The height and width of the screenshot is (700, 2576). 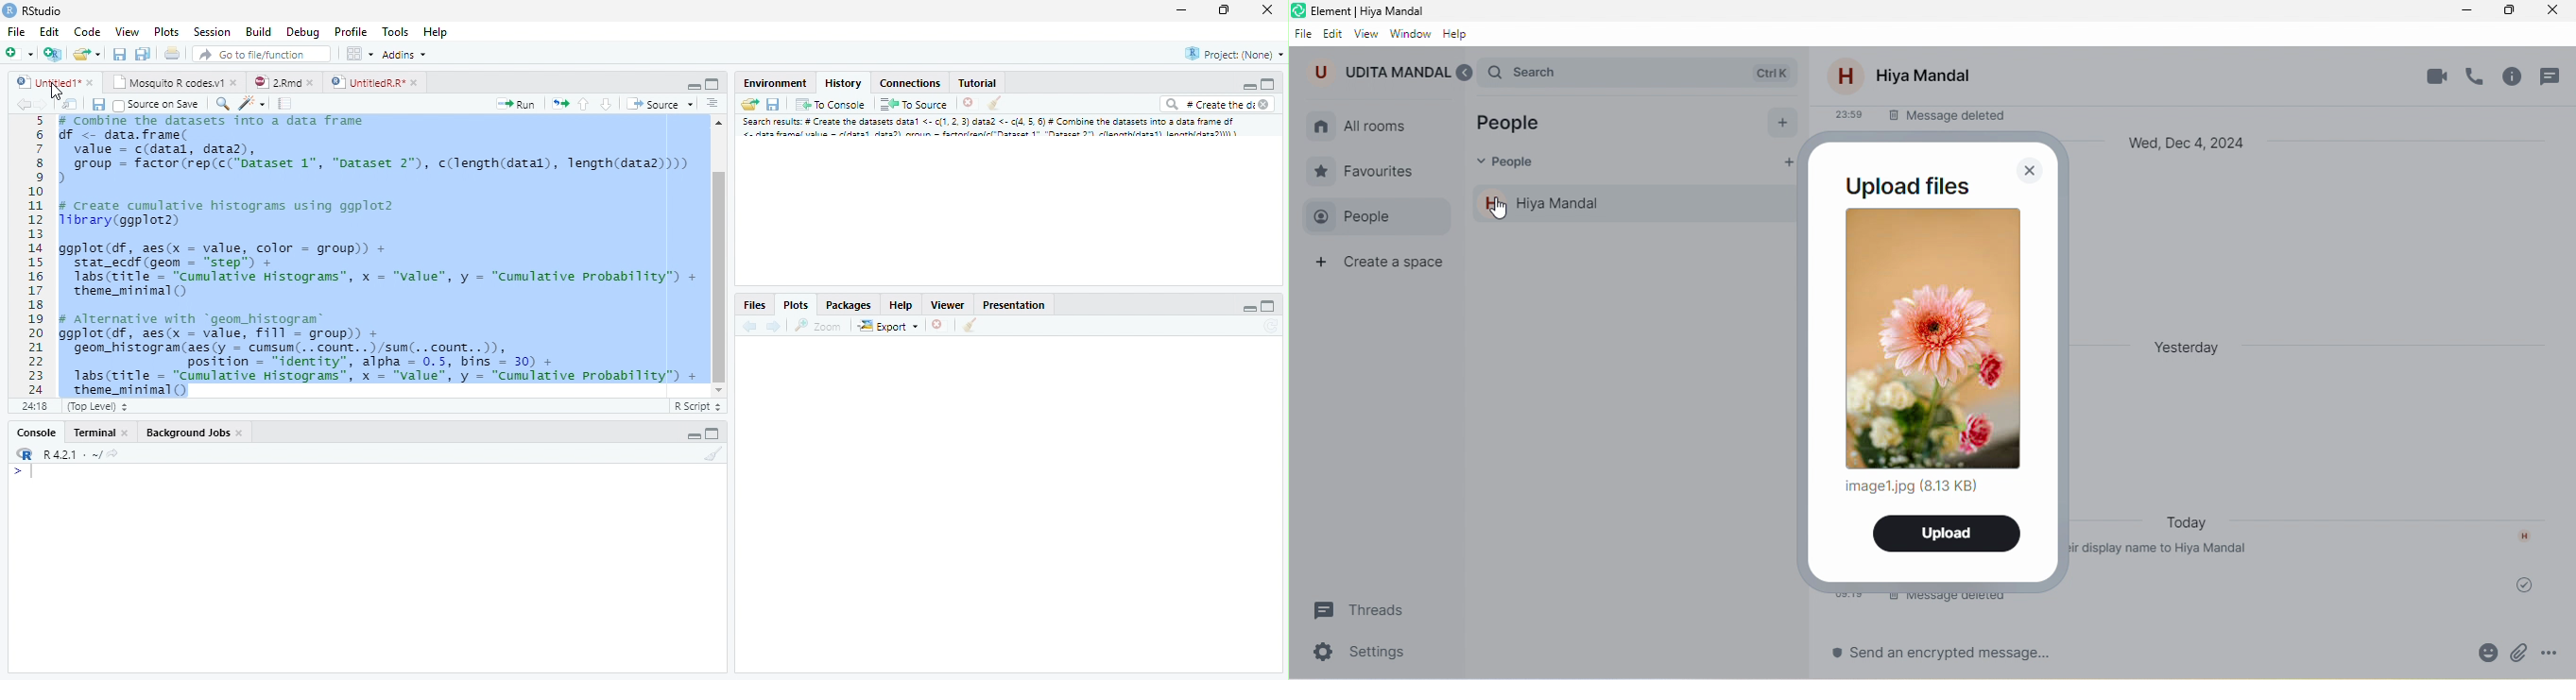 I want to click on start chat, so click(x=1787, y=165).